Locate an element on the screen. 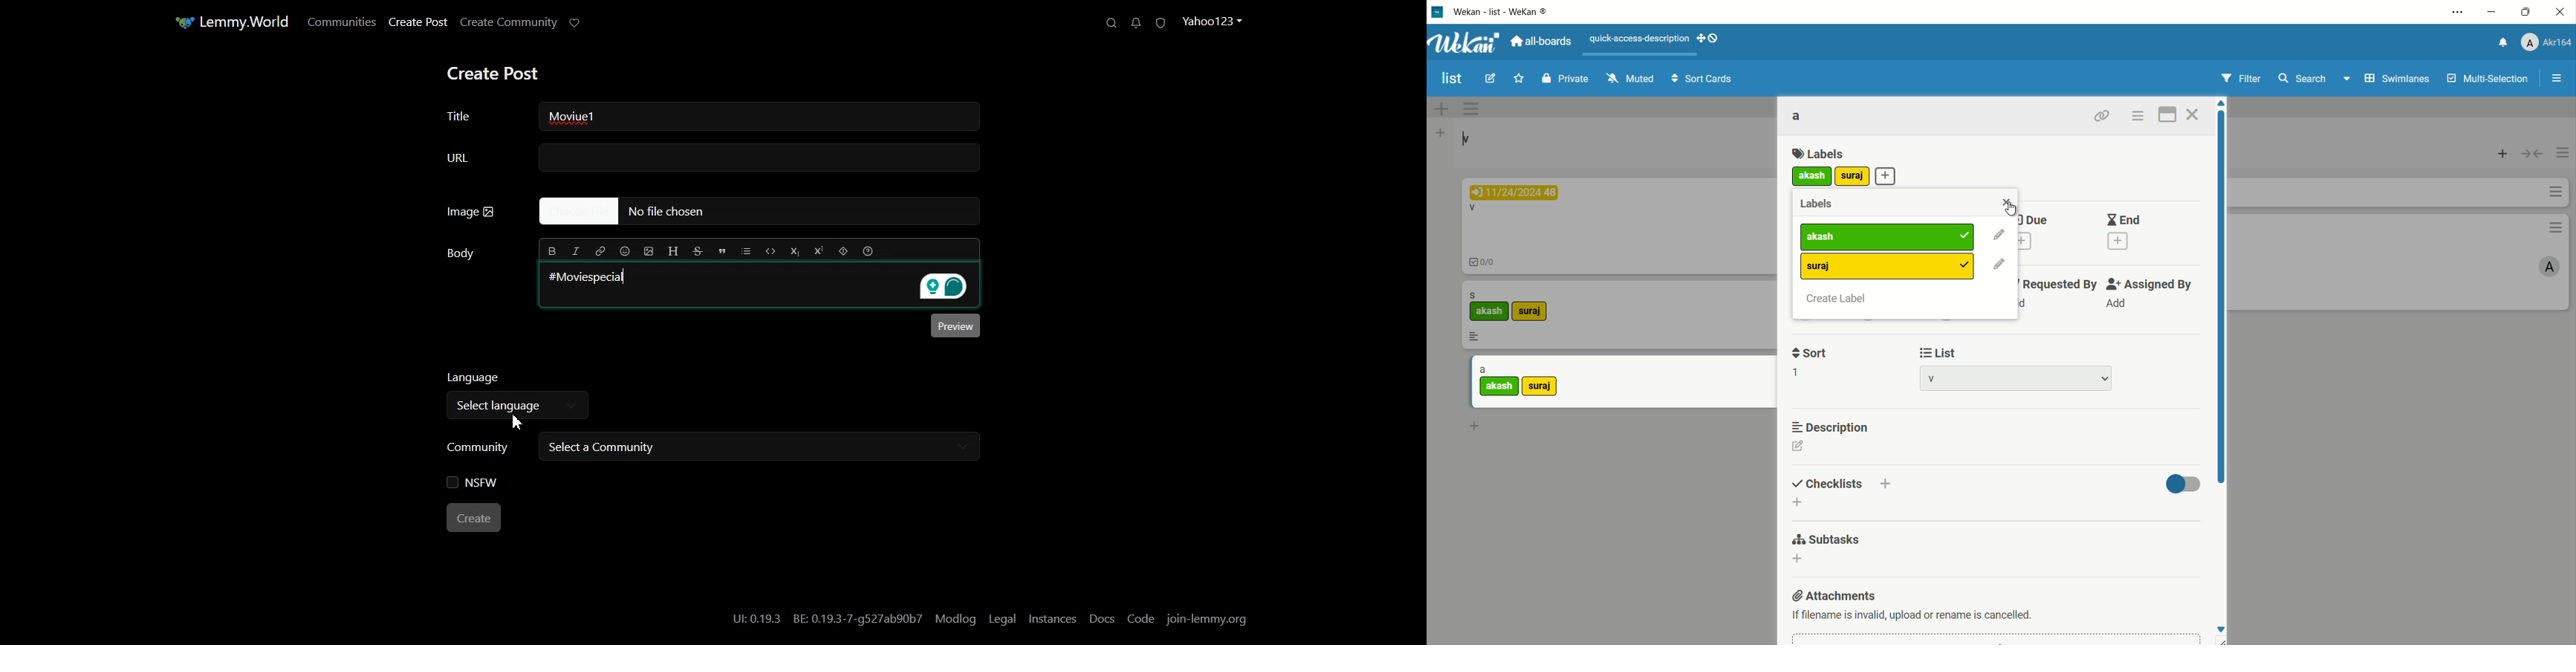 Image resolution: width=2576 pixels, height=672 pixels. checklists is located at coordinates (1826, 483).